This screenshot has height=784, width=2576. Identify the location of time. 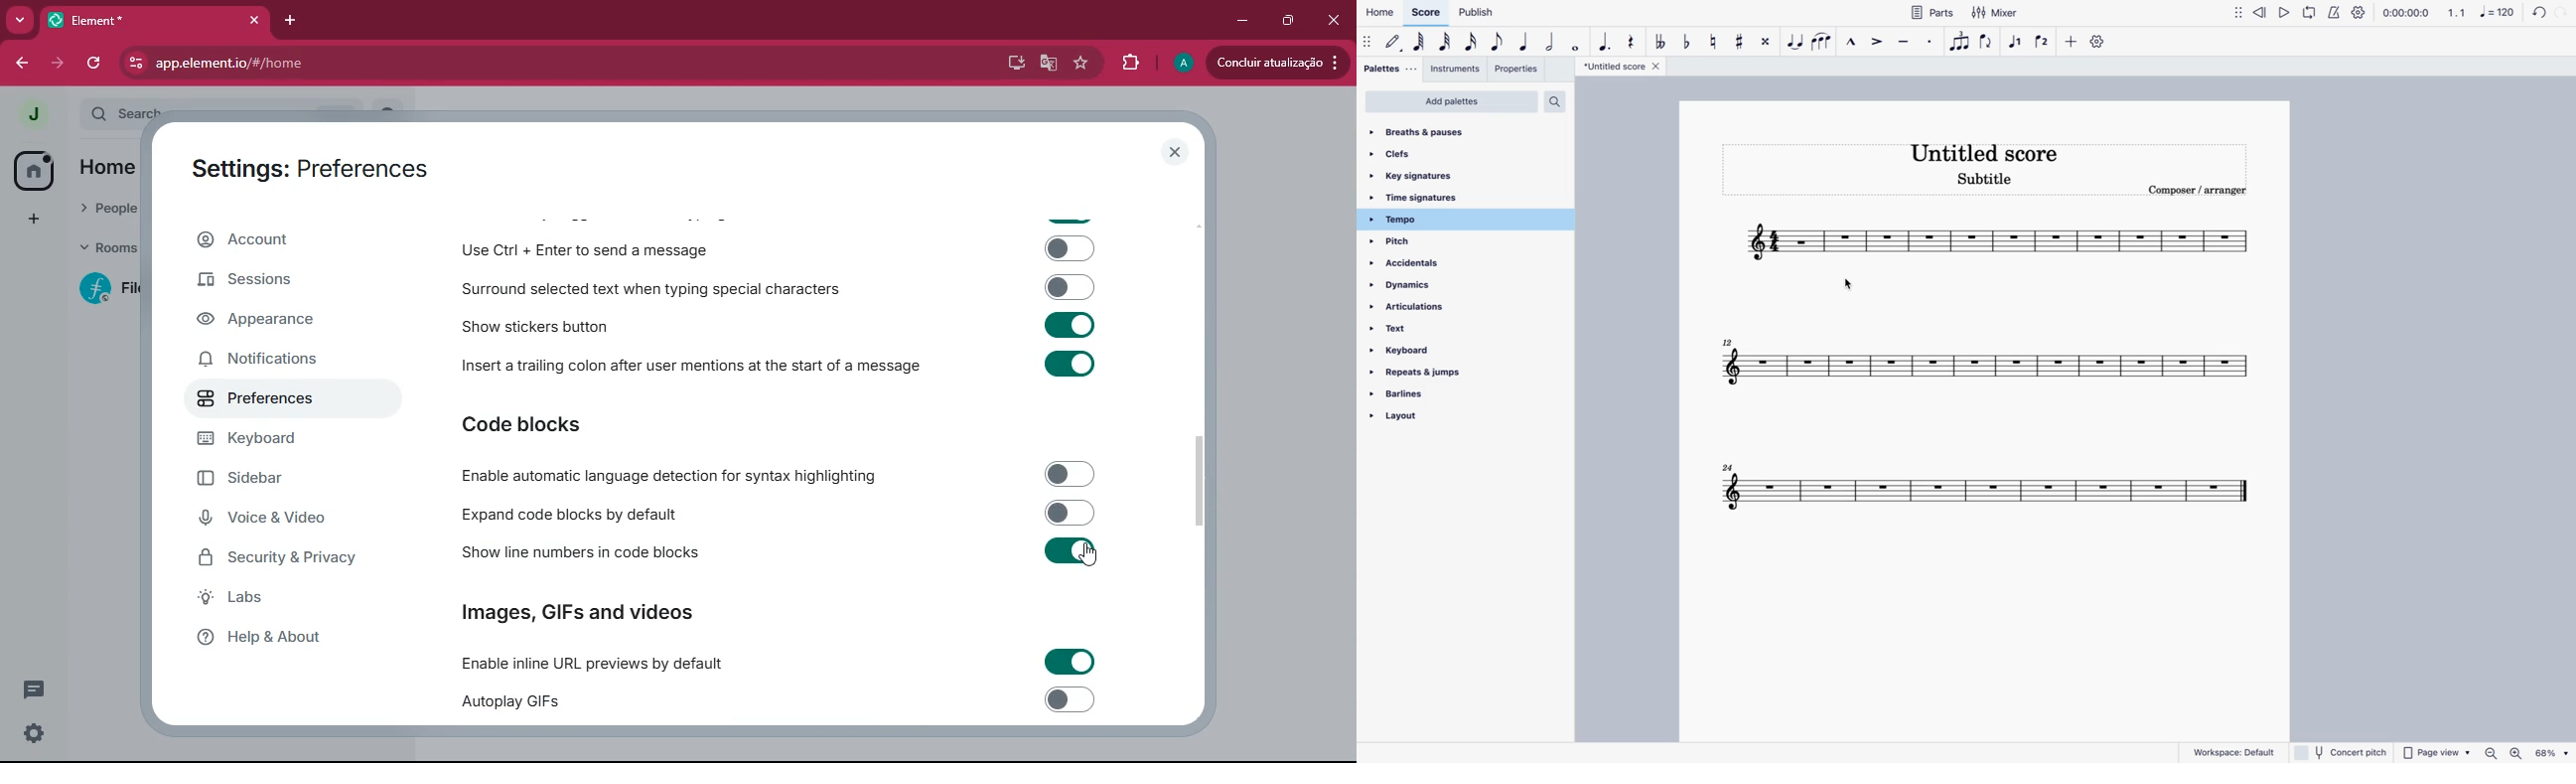
(2407, 13).